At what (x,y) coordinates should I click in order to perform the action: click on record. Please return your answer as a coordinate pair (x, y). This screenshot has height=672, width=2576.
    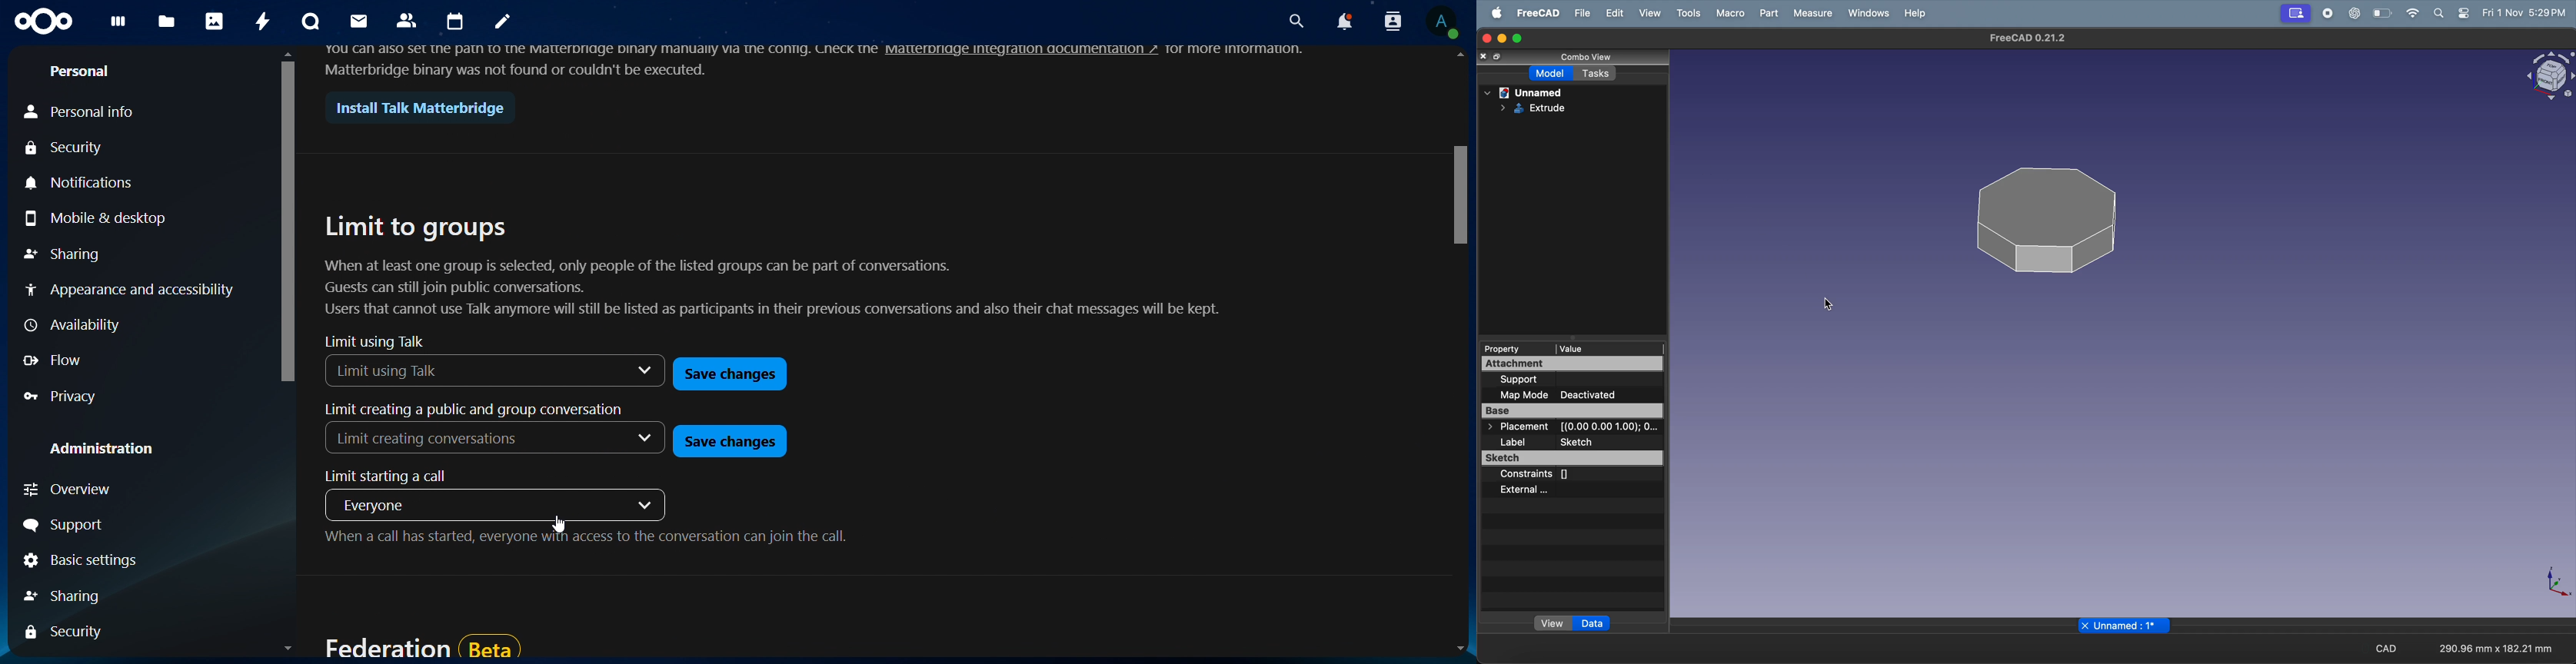
    Looking at the image, I should click on (2330, 14).